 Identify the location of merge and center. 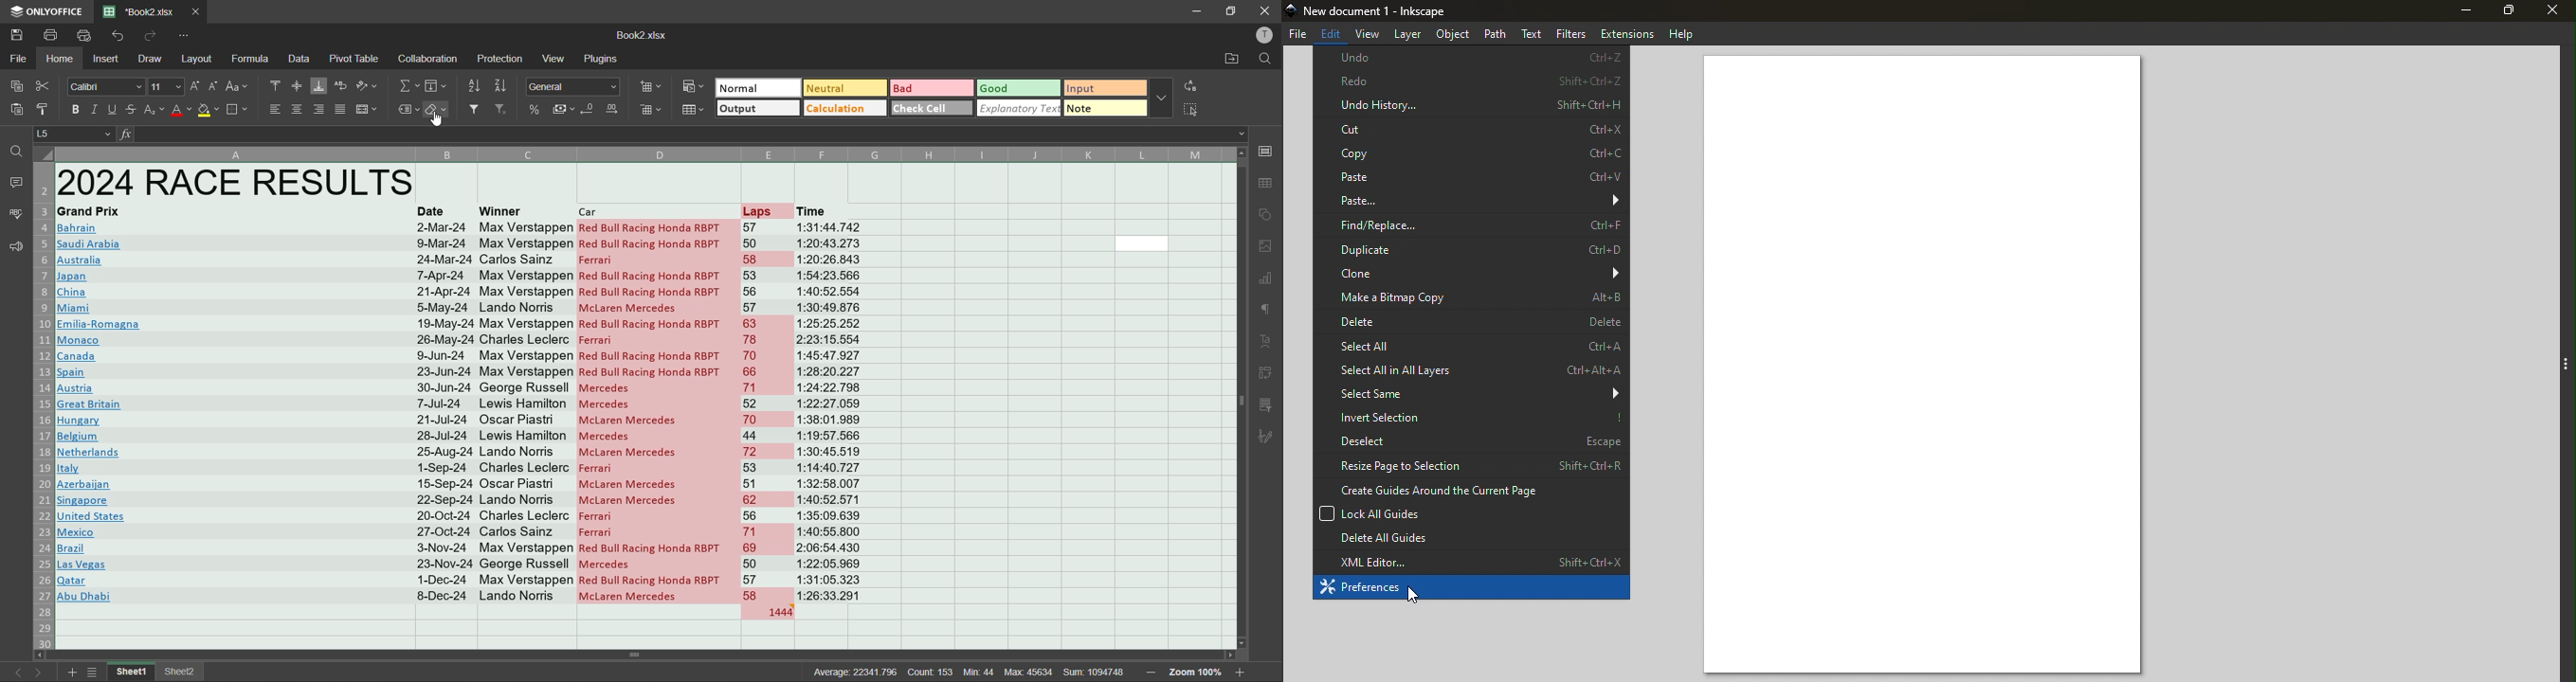
(367, 109).